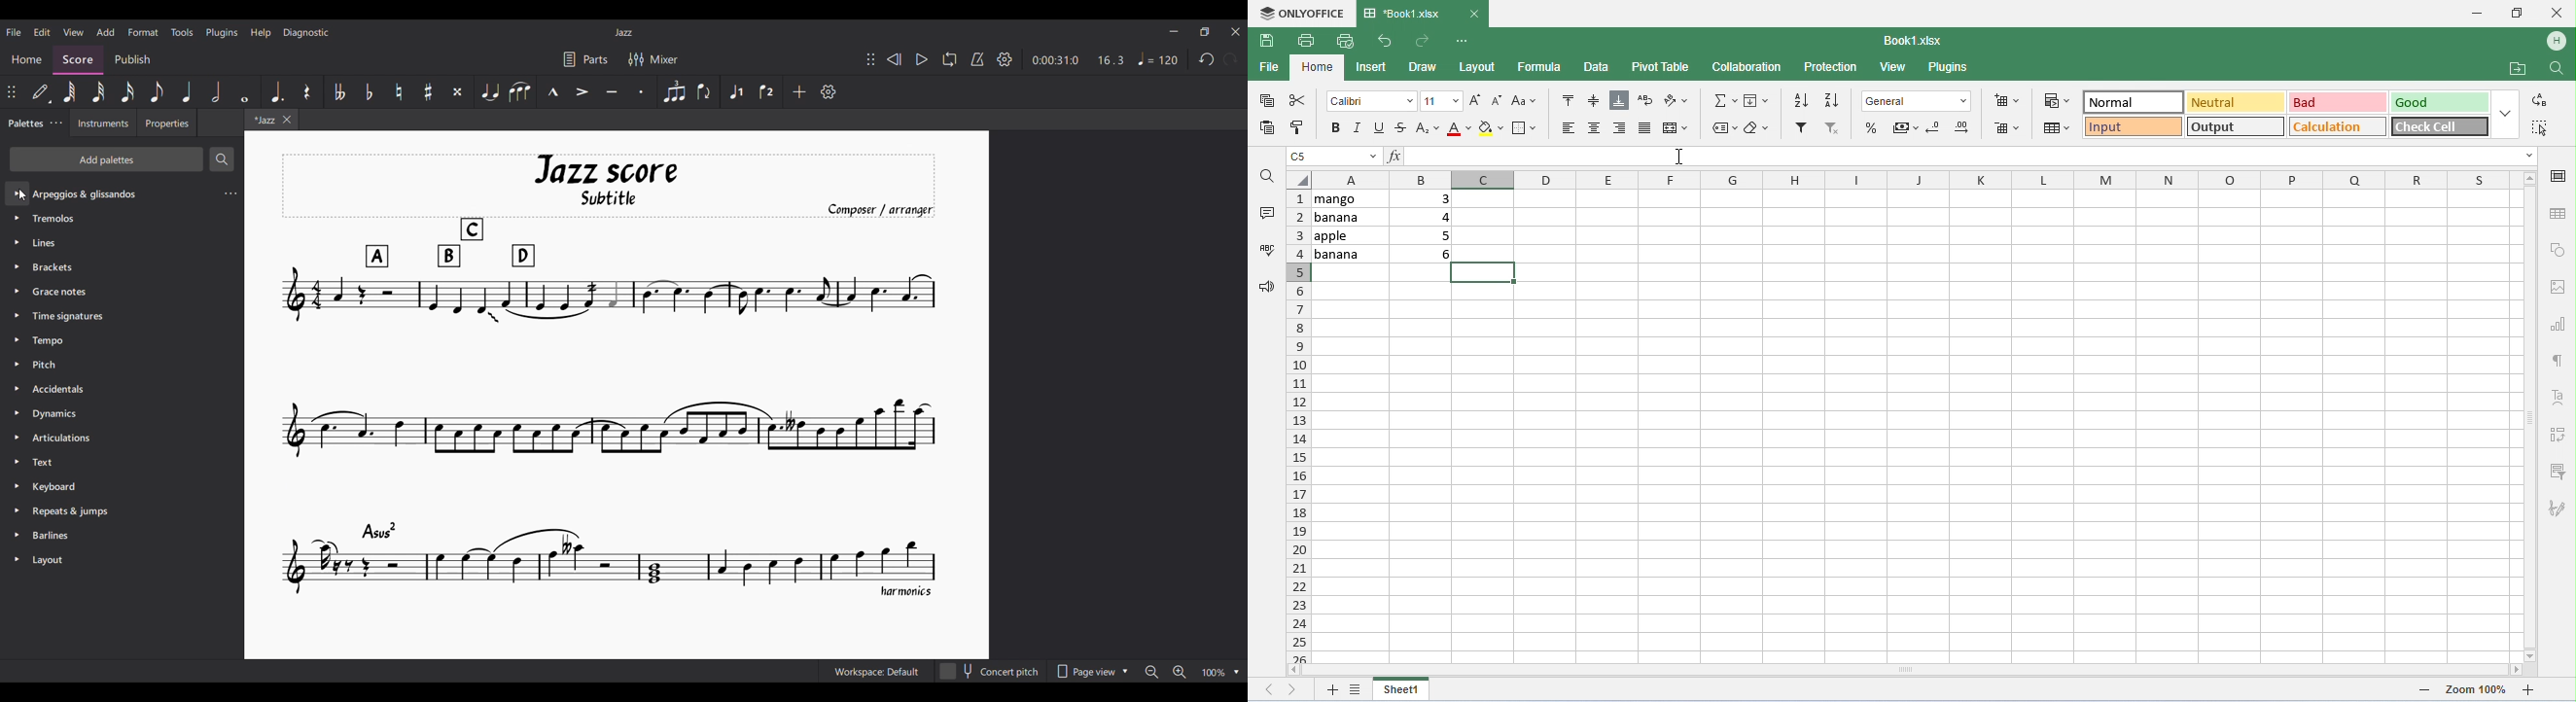  I want to click on minimize, so click(2476, 14).